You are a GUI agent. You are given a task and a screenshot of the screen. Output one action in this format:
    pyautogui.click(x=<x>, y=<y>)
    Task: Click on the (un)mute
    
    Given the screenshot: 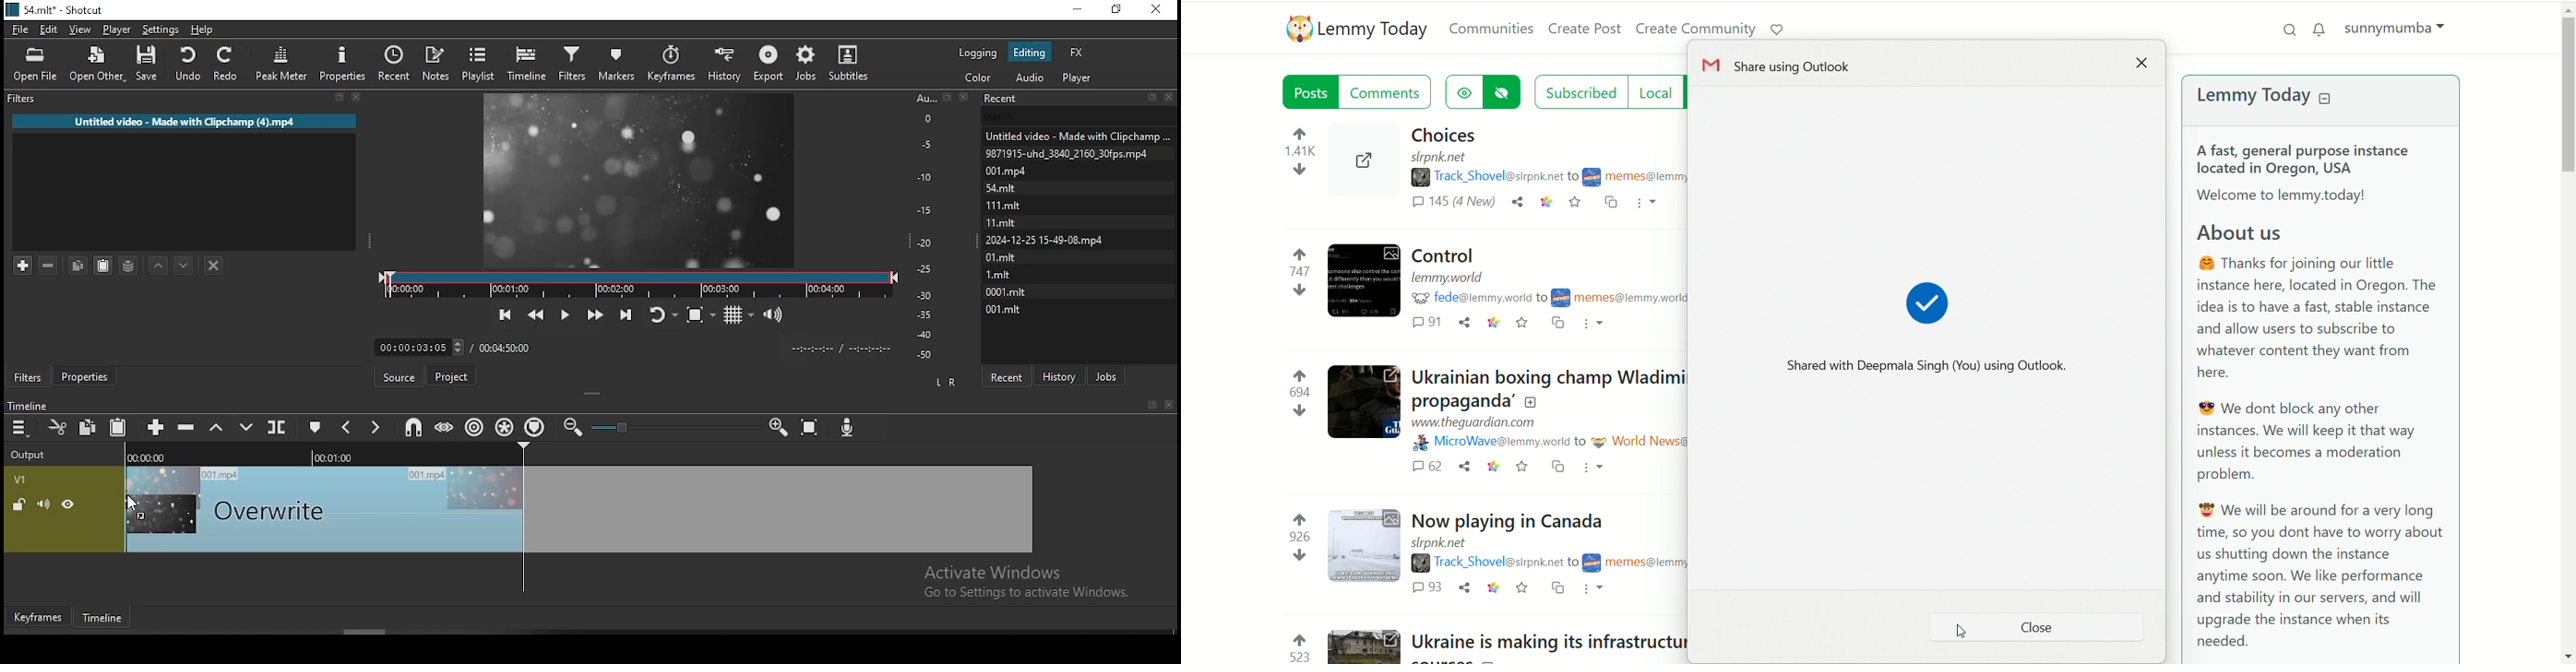 What is the action you would take?
    pyautogui.click(x=43, y=504)
    